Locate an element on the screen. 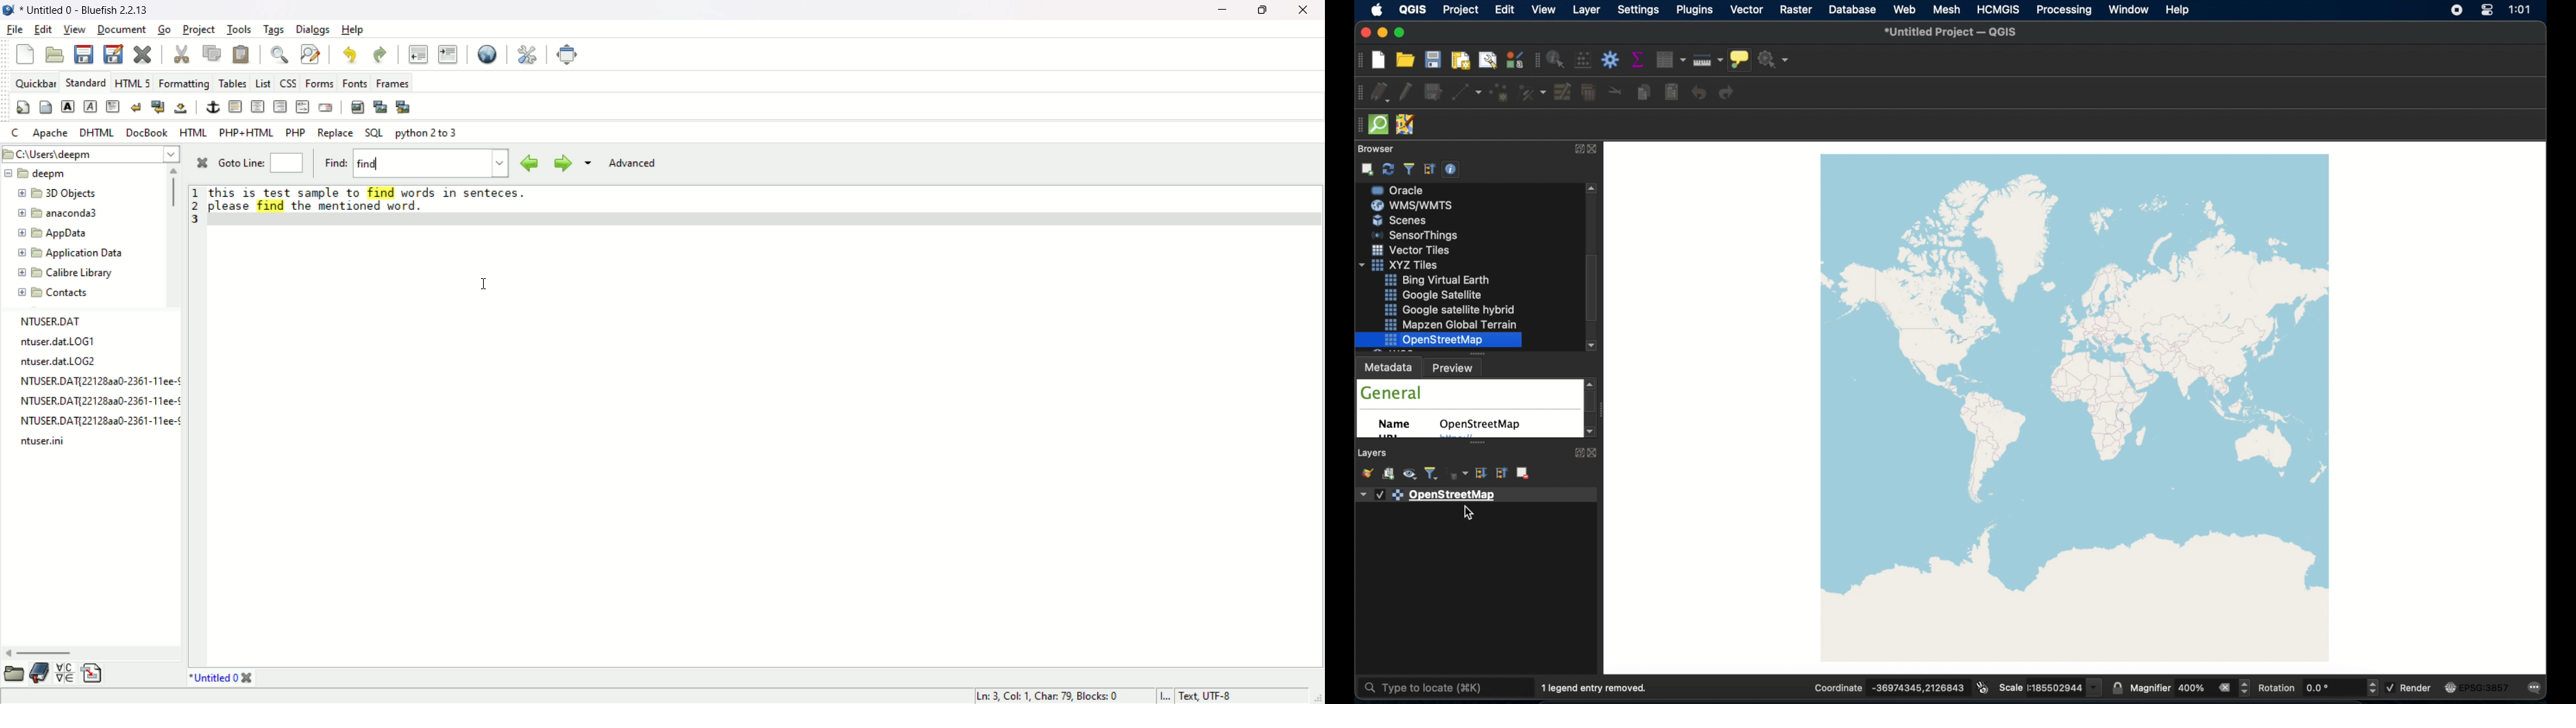 This screenshot has width=2576, height=728. 3D object is located at coordinates (55, 193).